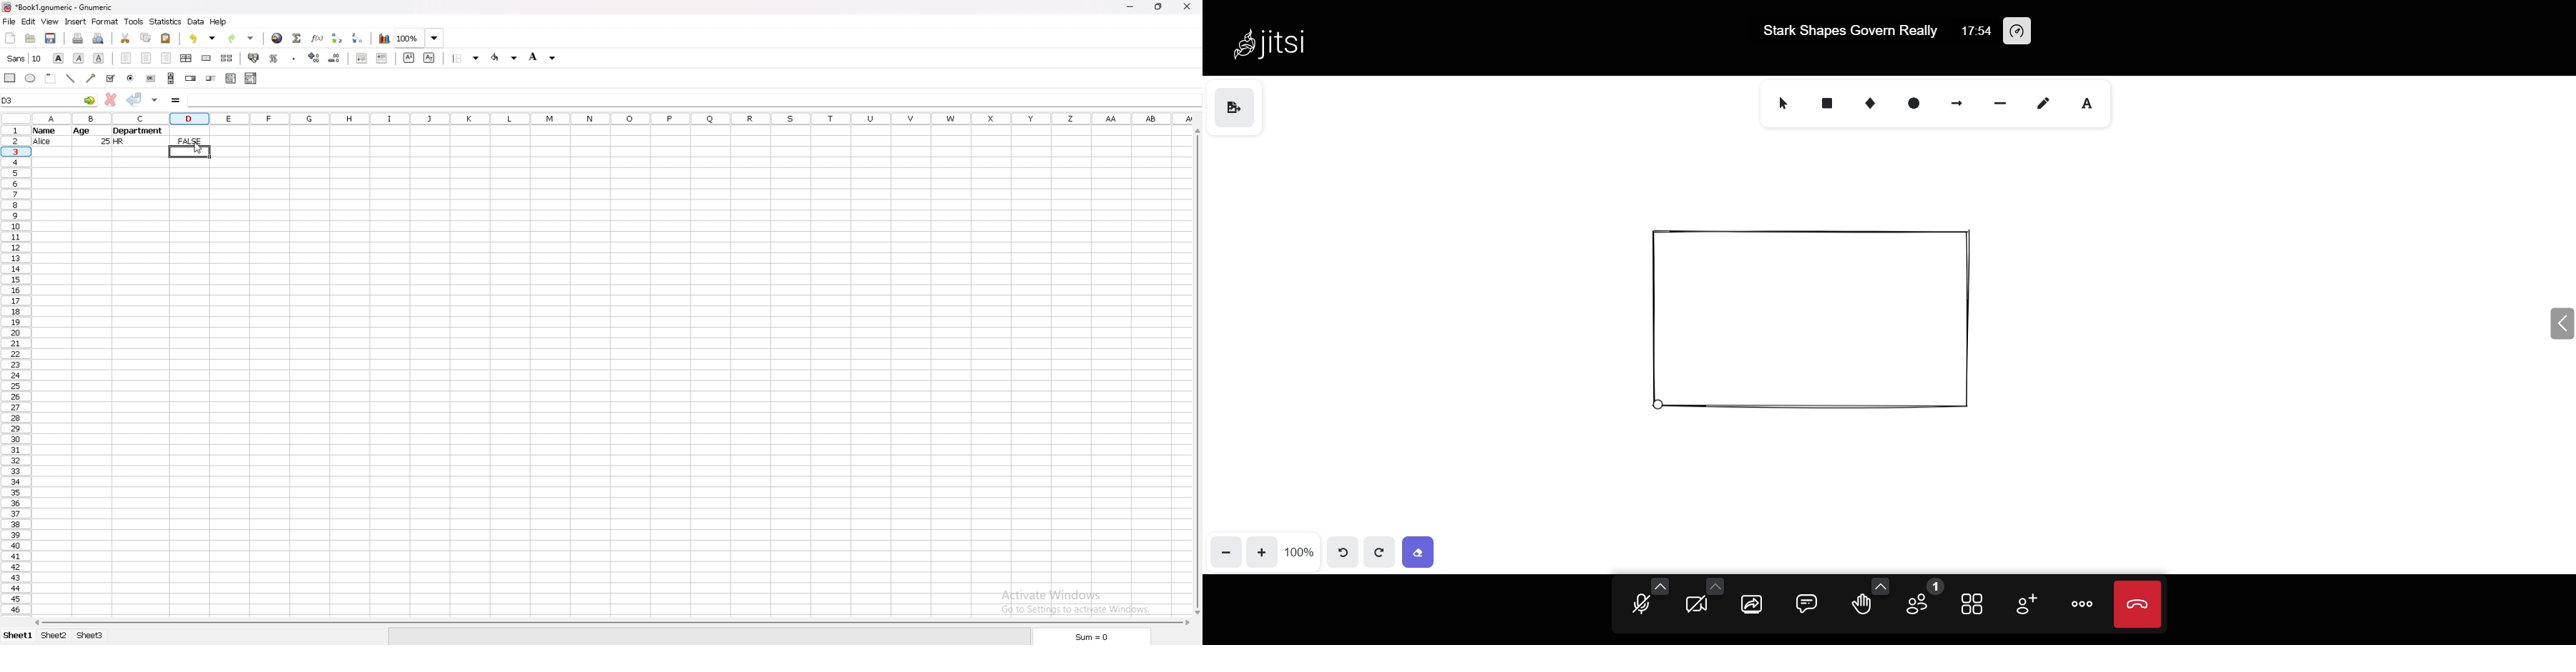  Describe the element at coordinates (358, 38) in the screenshot. I see `sort descending` at that location.